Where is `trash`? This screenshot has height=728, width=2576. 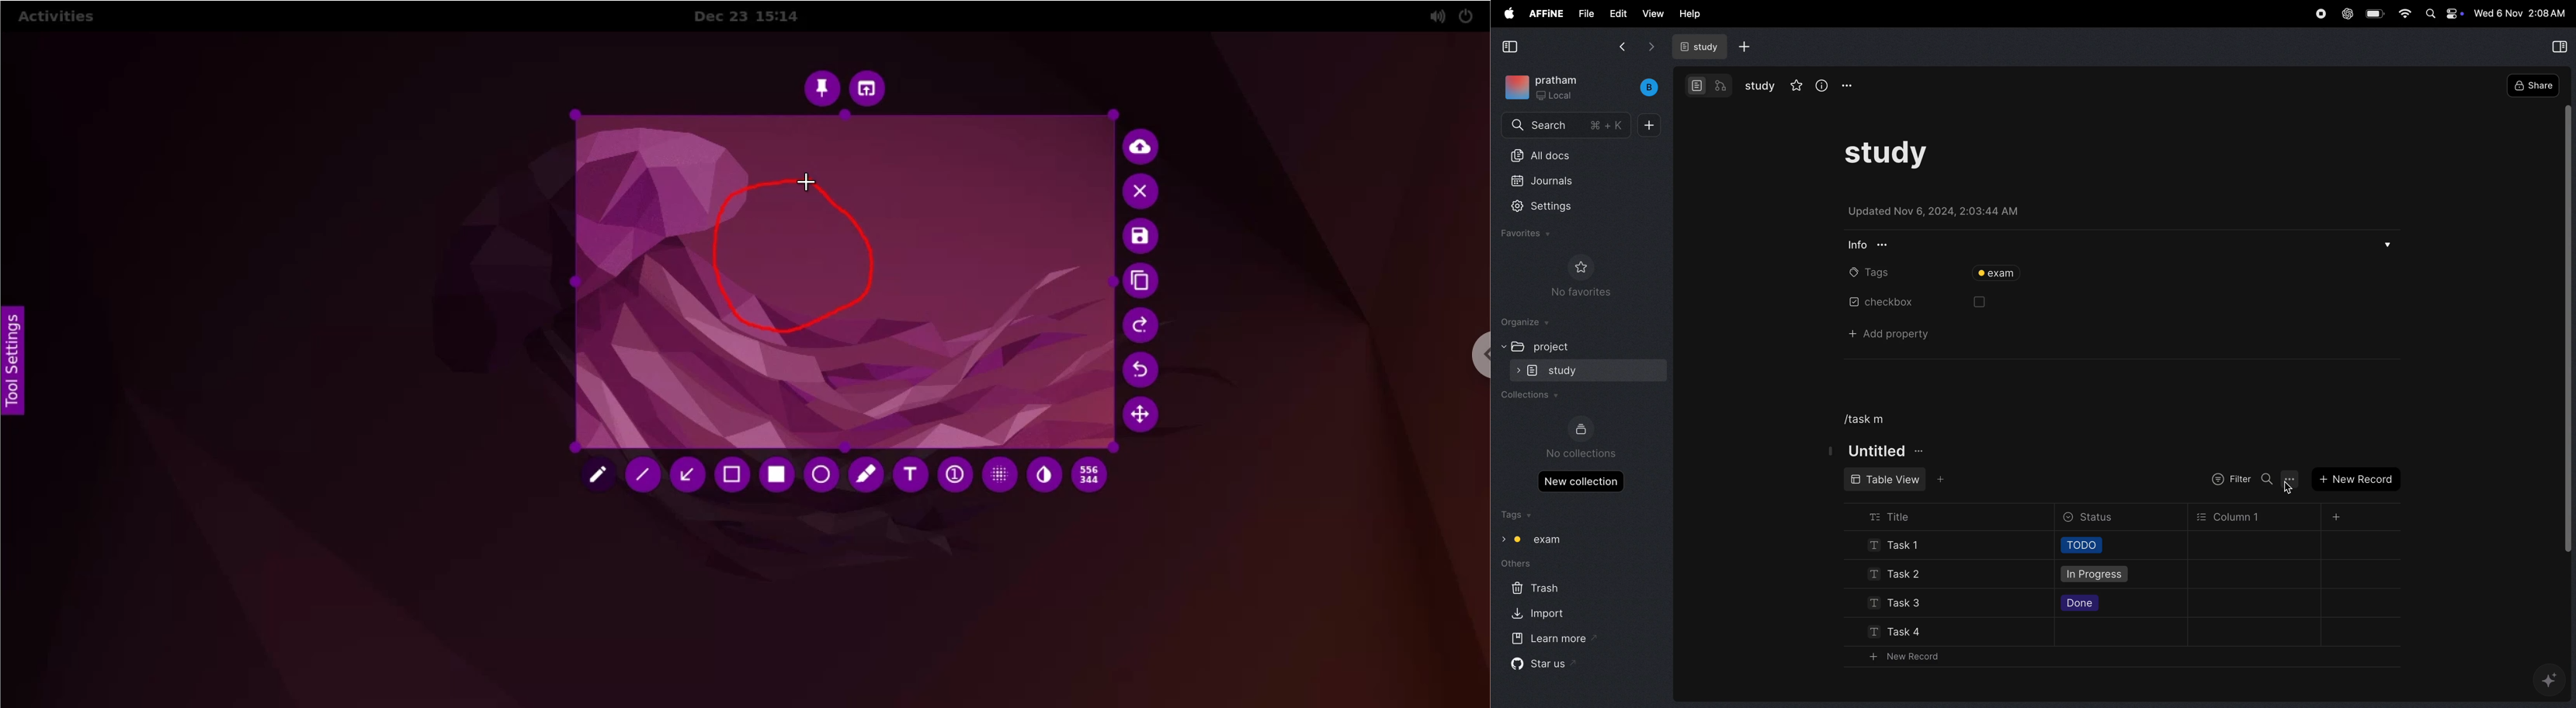
trash is located at coordinates (1532, 589).